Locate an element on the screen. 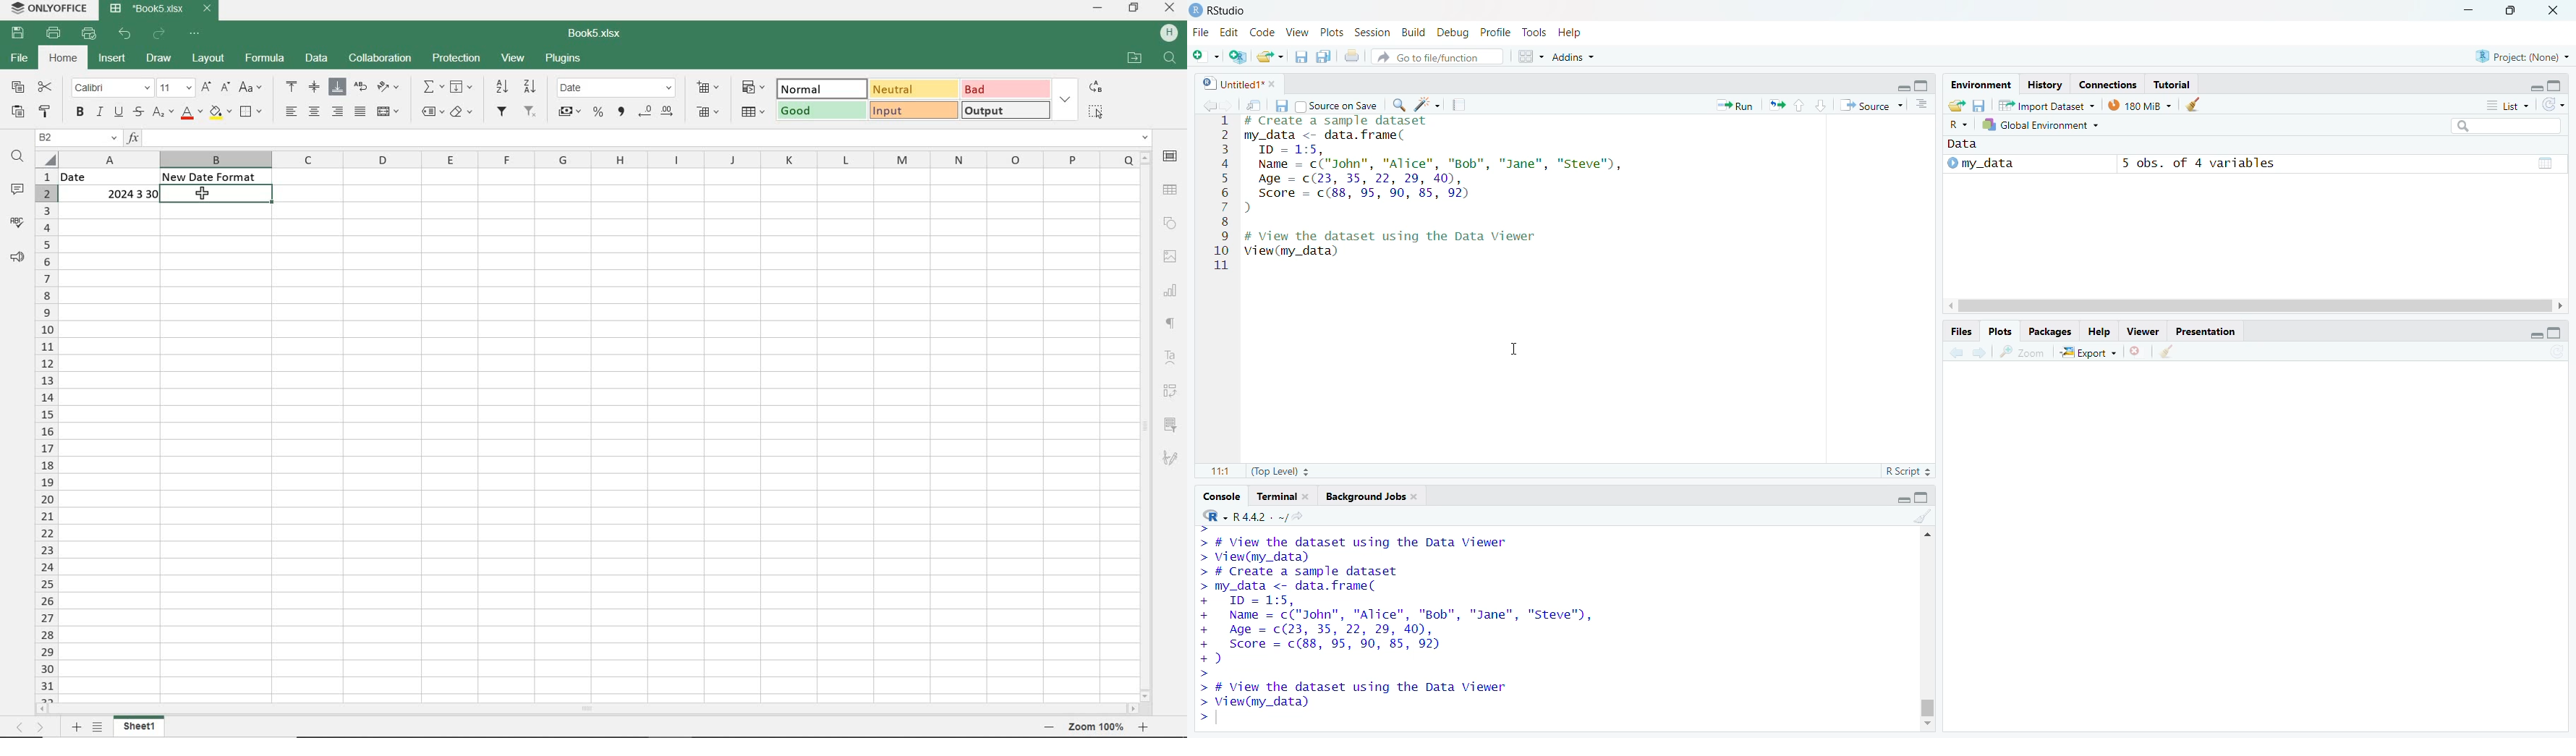 Image resolution: width=2576 pixels, height=756 pixels. Top Level is located at coordinates (1277, 472).